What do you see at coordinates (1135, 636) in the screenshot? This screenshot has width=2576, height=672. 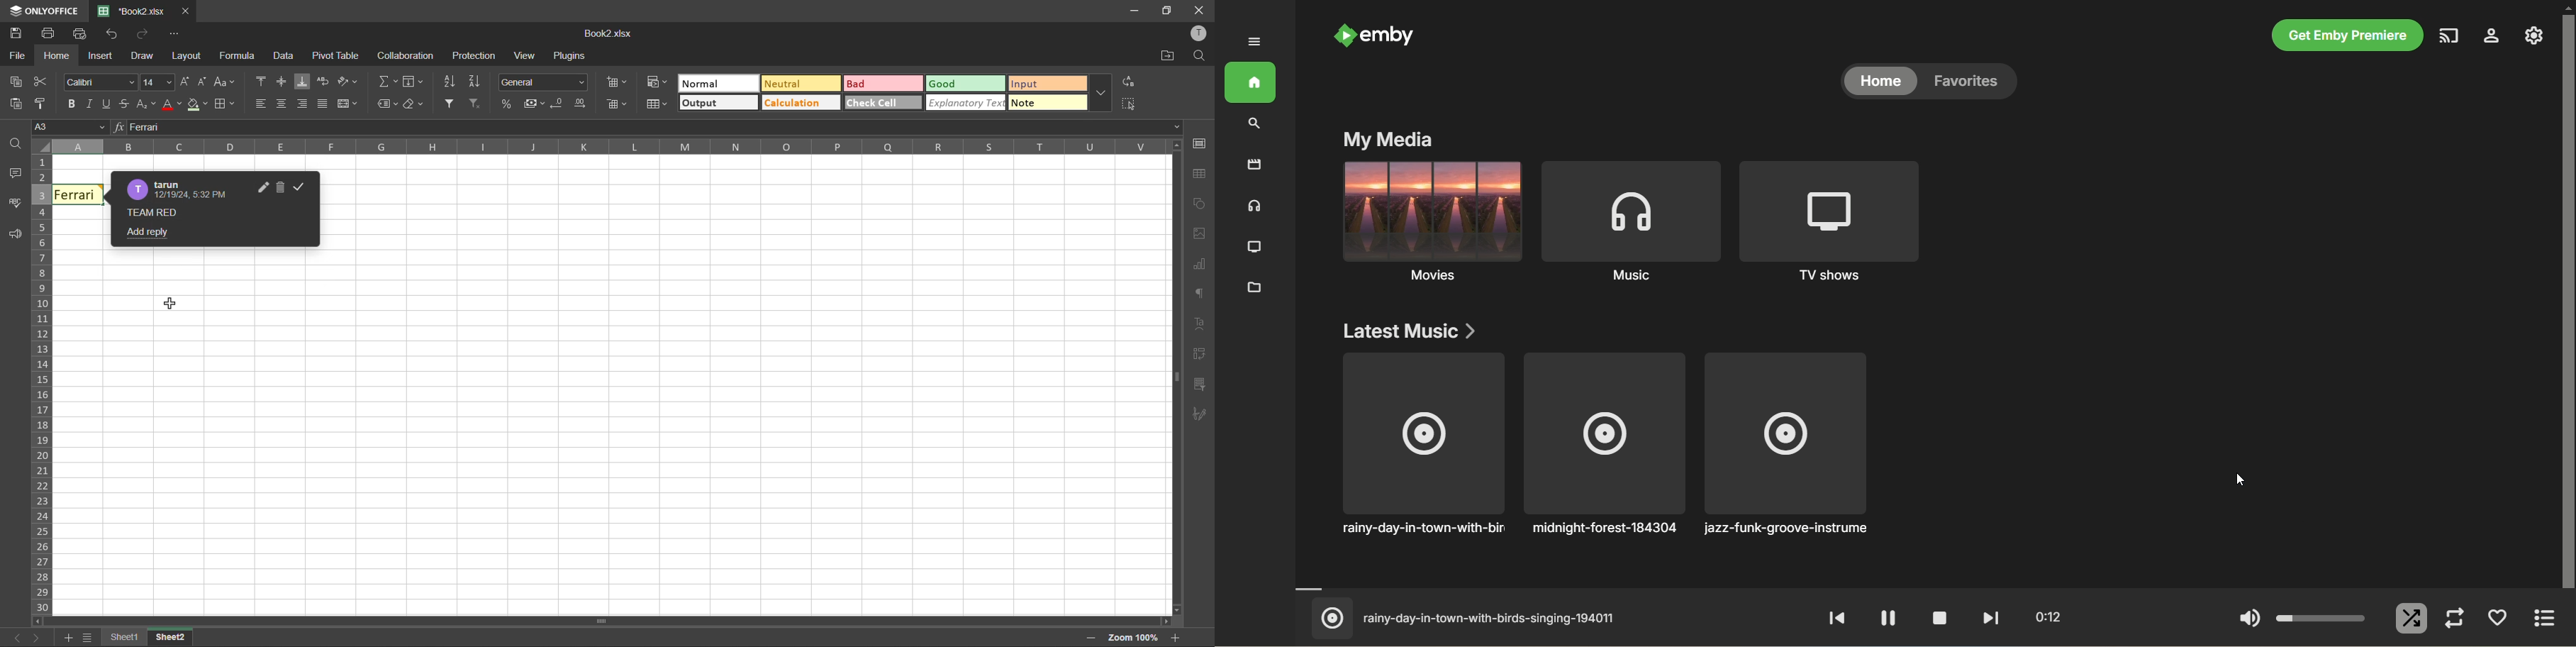 I see `zoom factor` at bounding box center [1135, 636].